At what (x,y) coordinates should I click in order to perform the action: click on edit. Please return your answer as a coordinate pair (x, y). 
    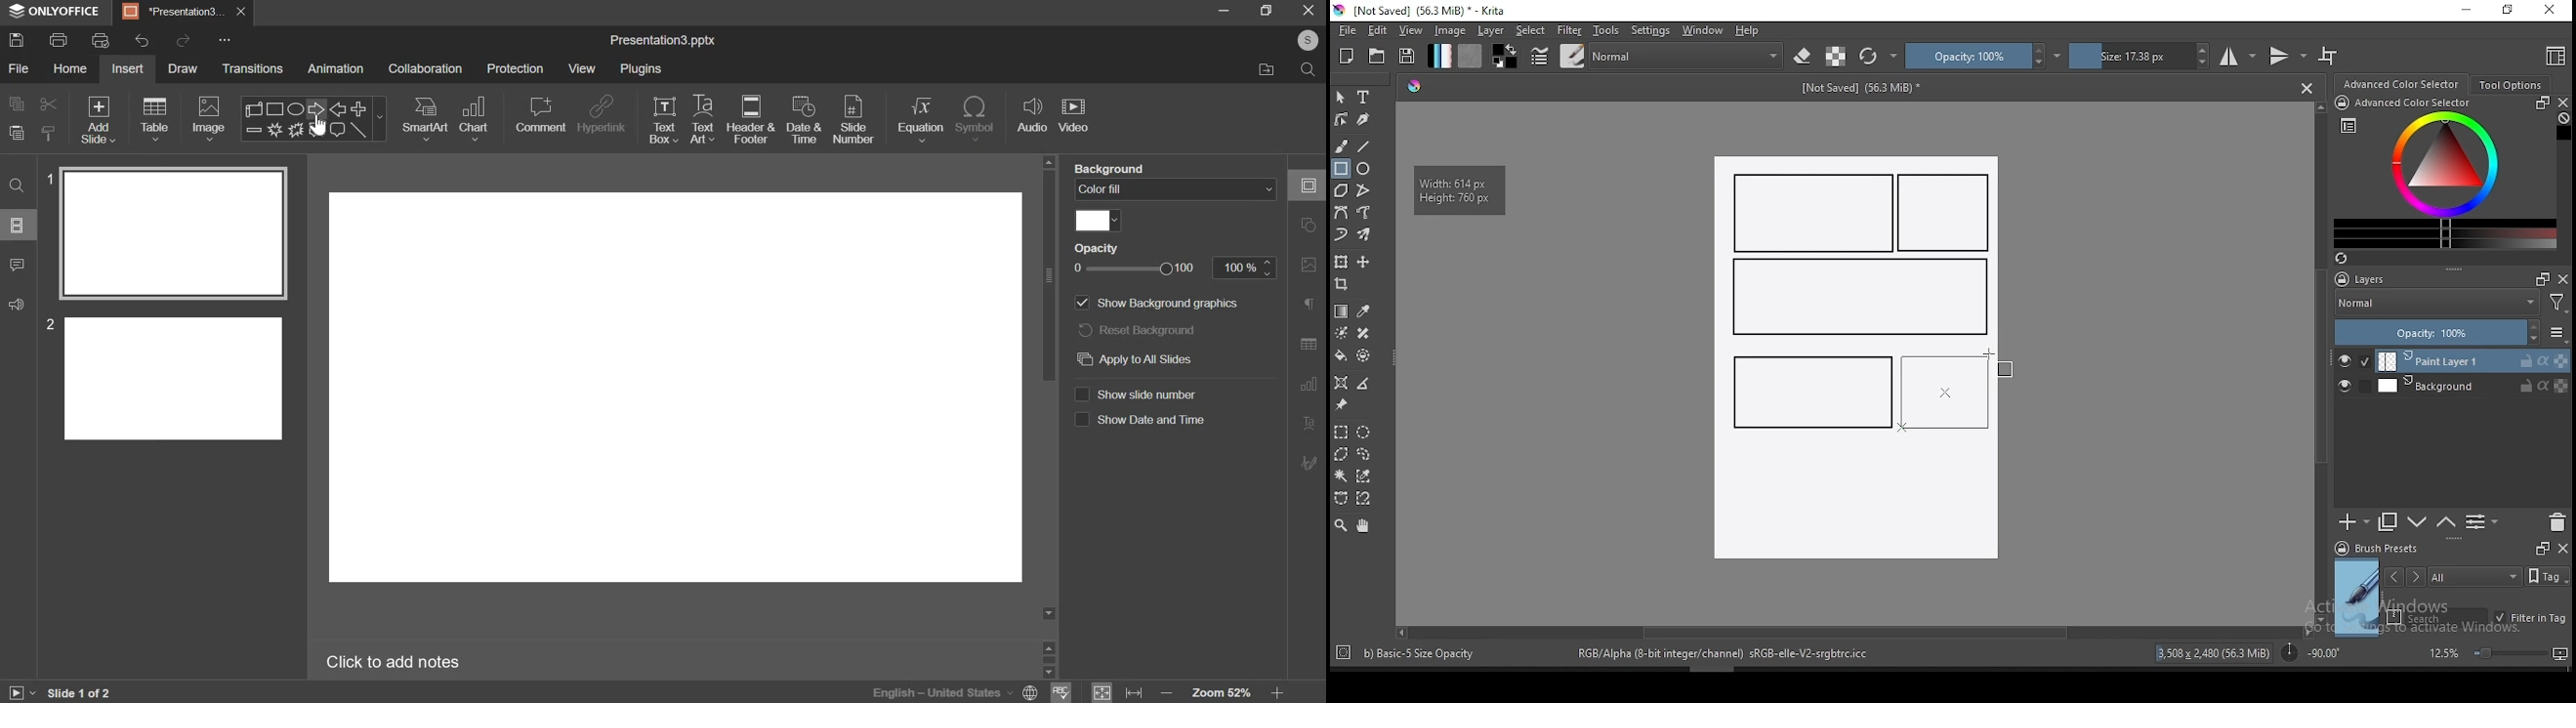
    Looking at the image, I should click on (1377, 29).